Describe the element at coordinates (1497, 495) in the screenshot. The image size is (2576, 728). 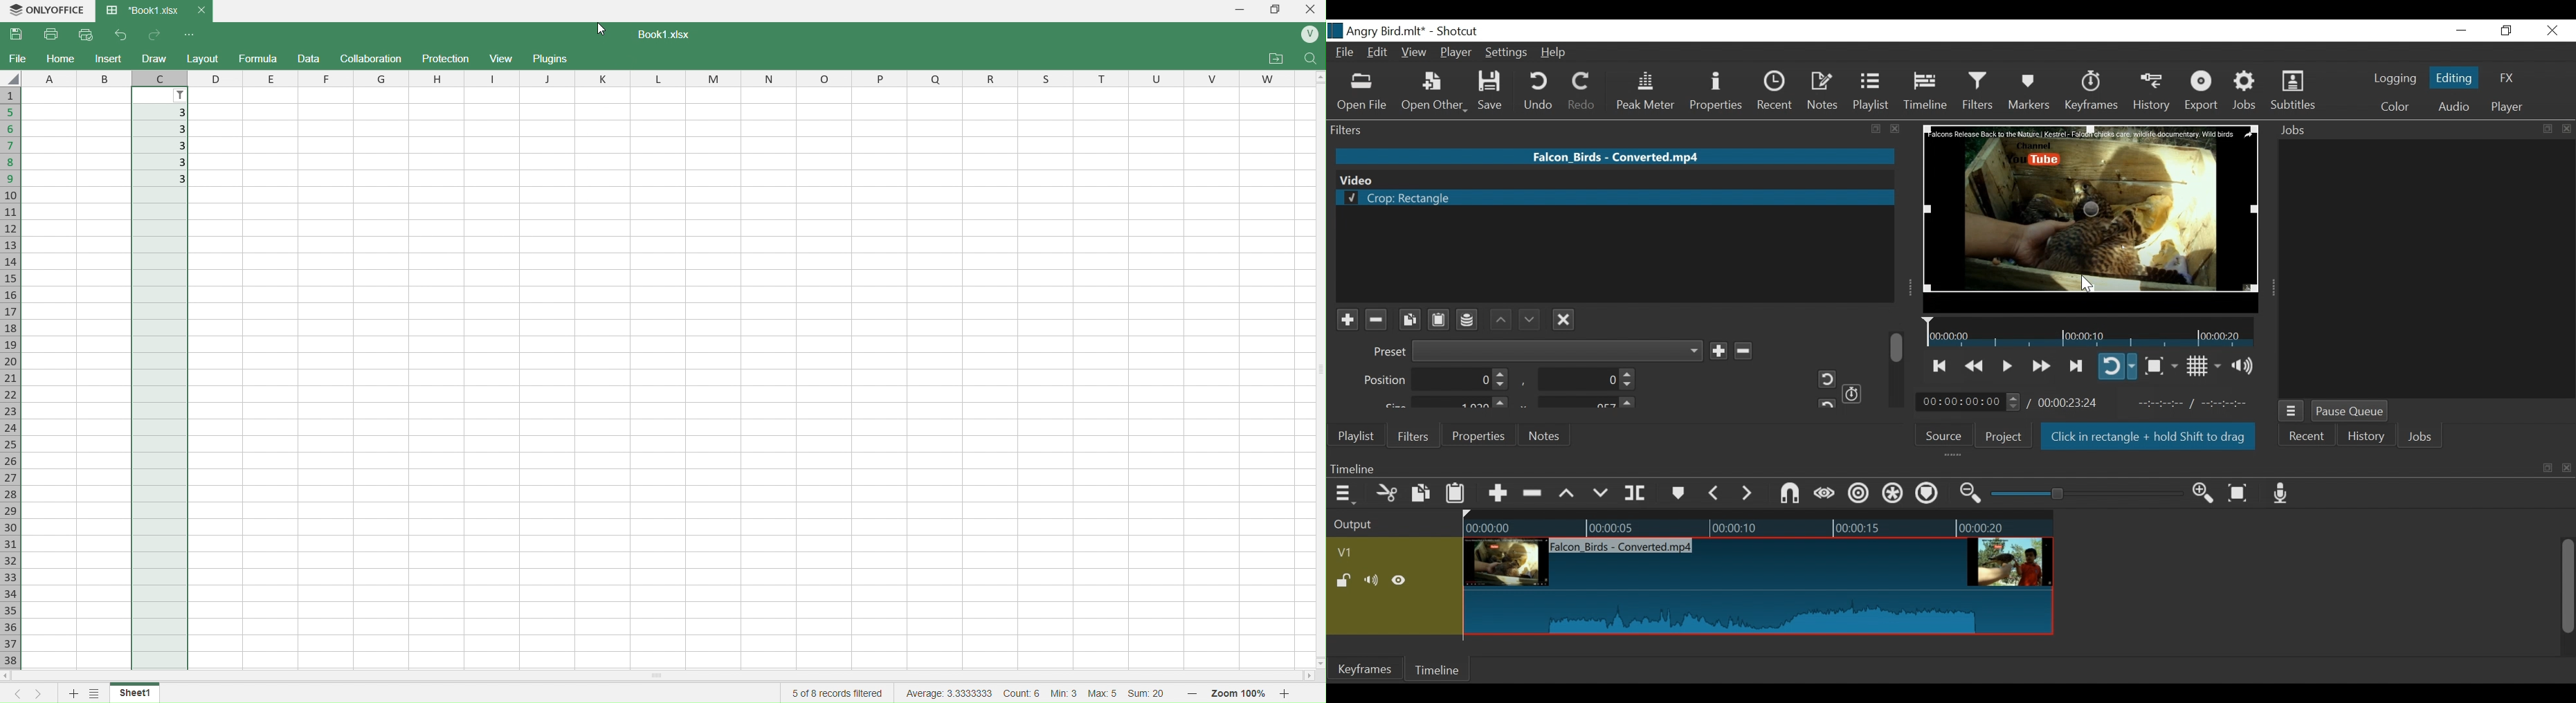
I see `Append` at that location.